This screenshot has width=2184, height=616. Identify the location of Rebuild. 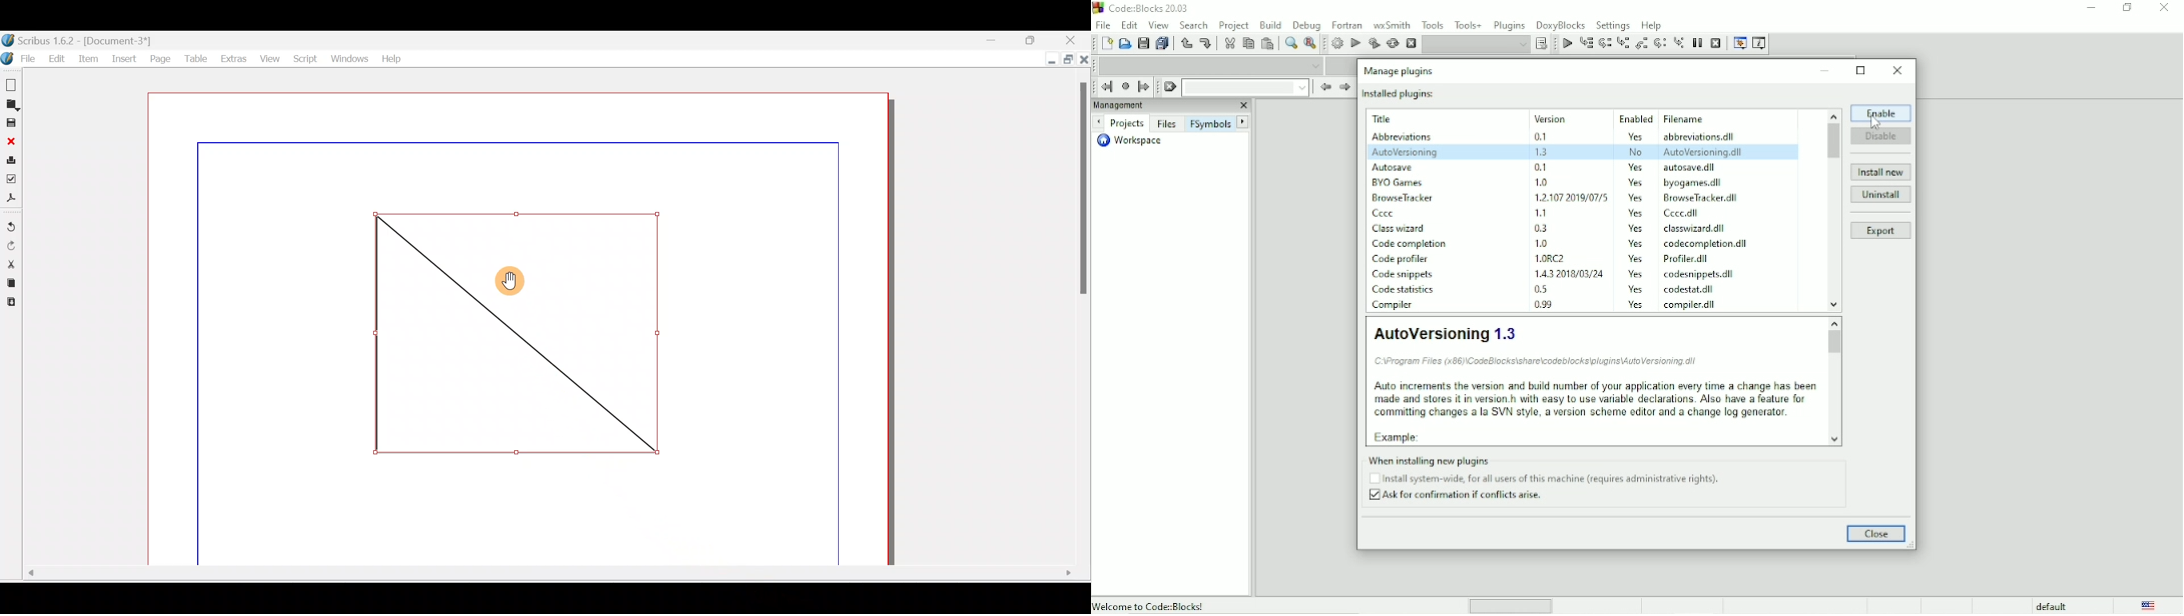
(1392, 44).